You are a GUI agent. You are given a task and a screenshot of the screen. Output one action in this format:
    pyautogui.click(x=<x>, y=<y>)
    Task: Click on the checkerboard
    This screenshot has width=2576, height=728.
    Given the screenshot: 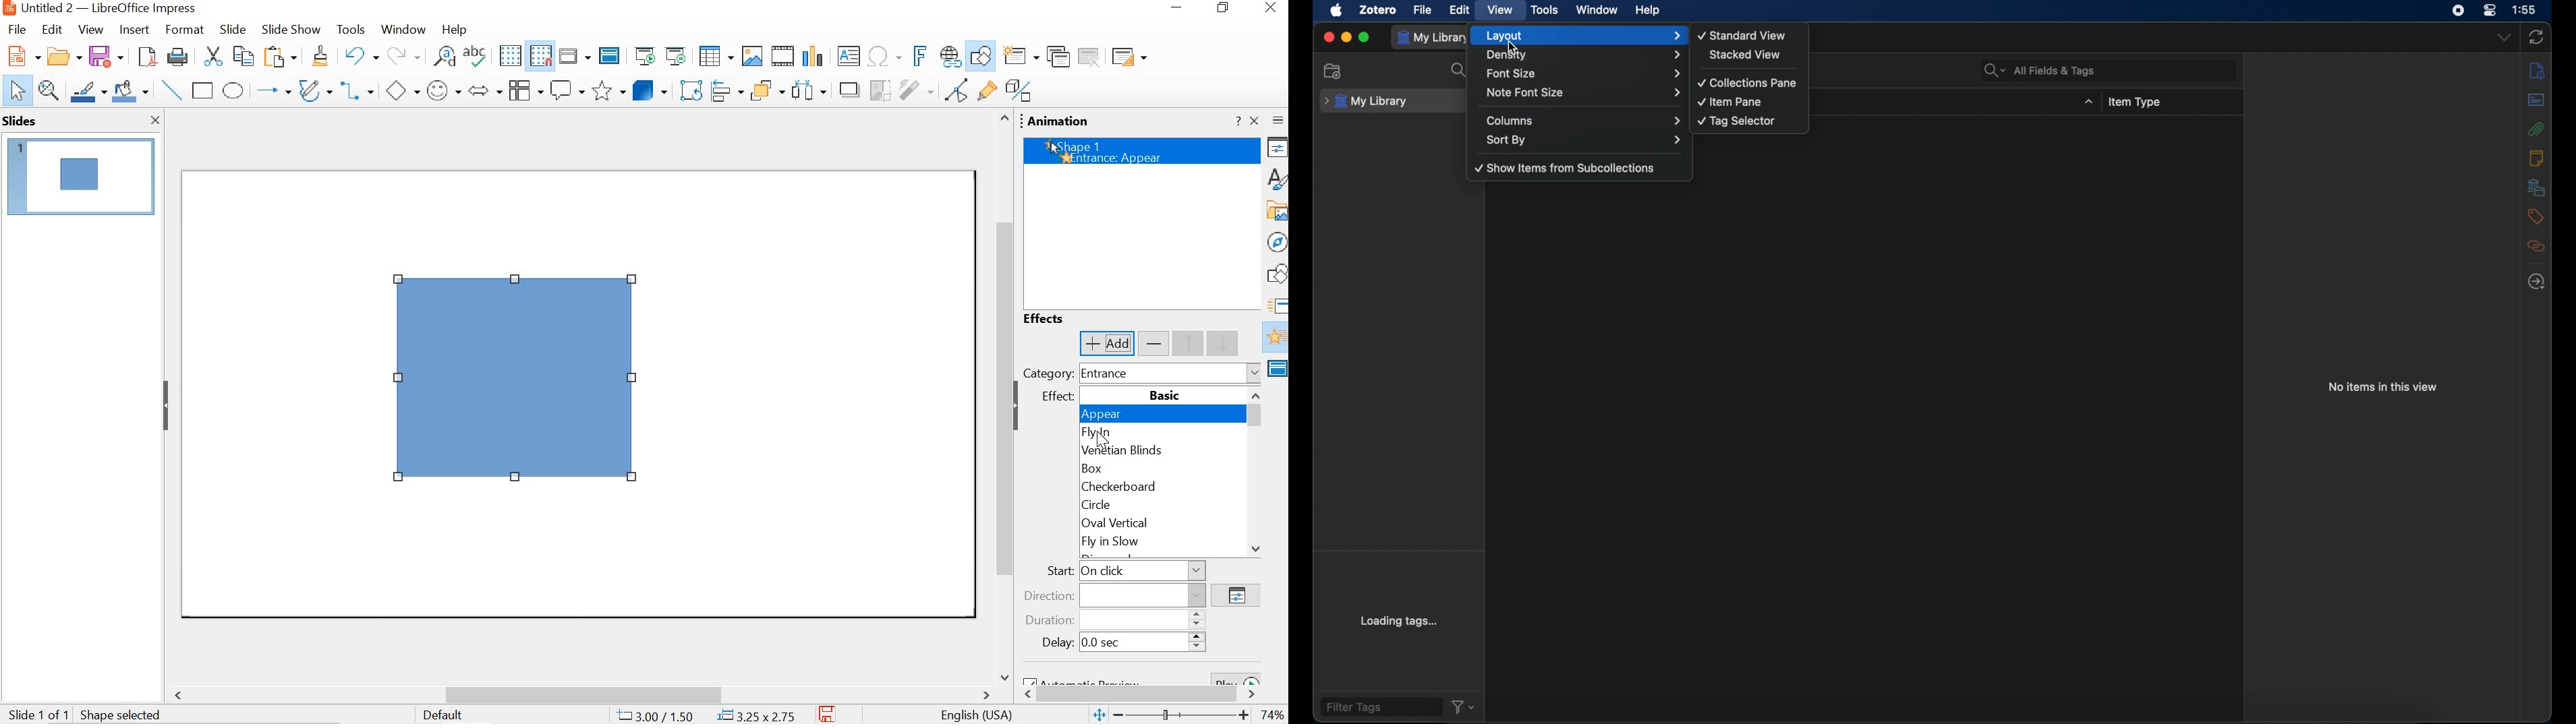 What is the action you would take?
    pyautogui.click(x=1153, y=486)
    